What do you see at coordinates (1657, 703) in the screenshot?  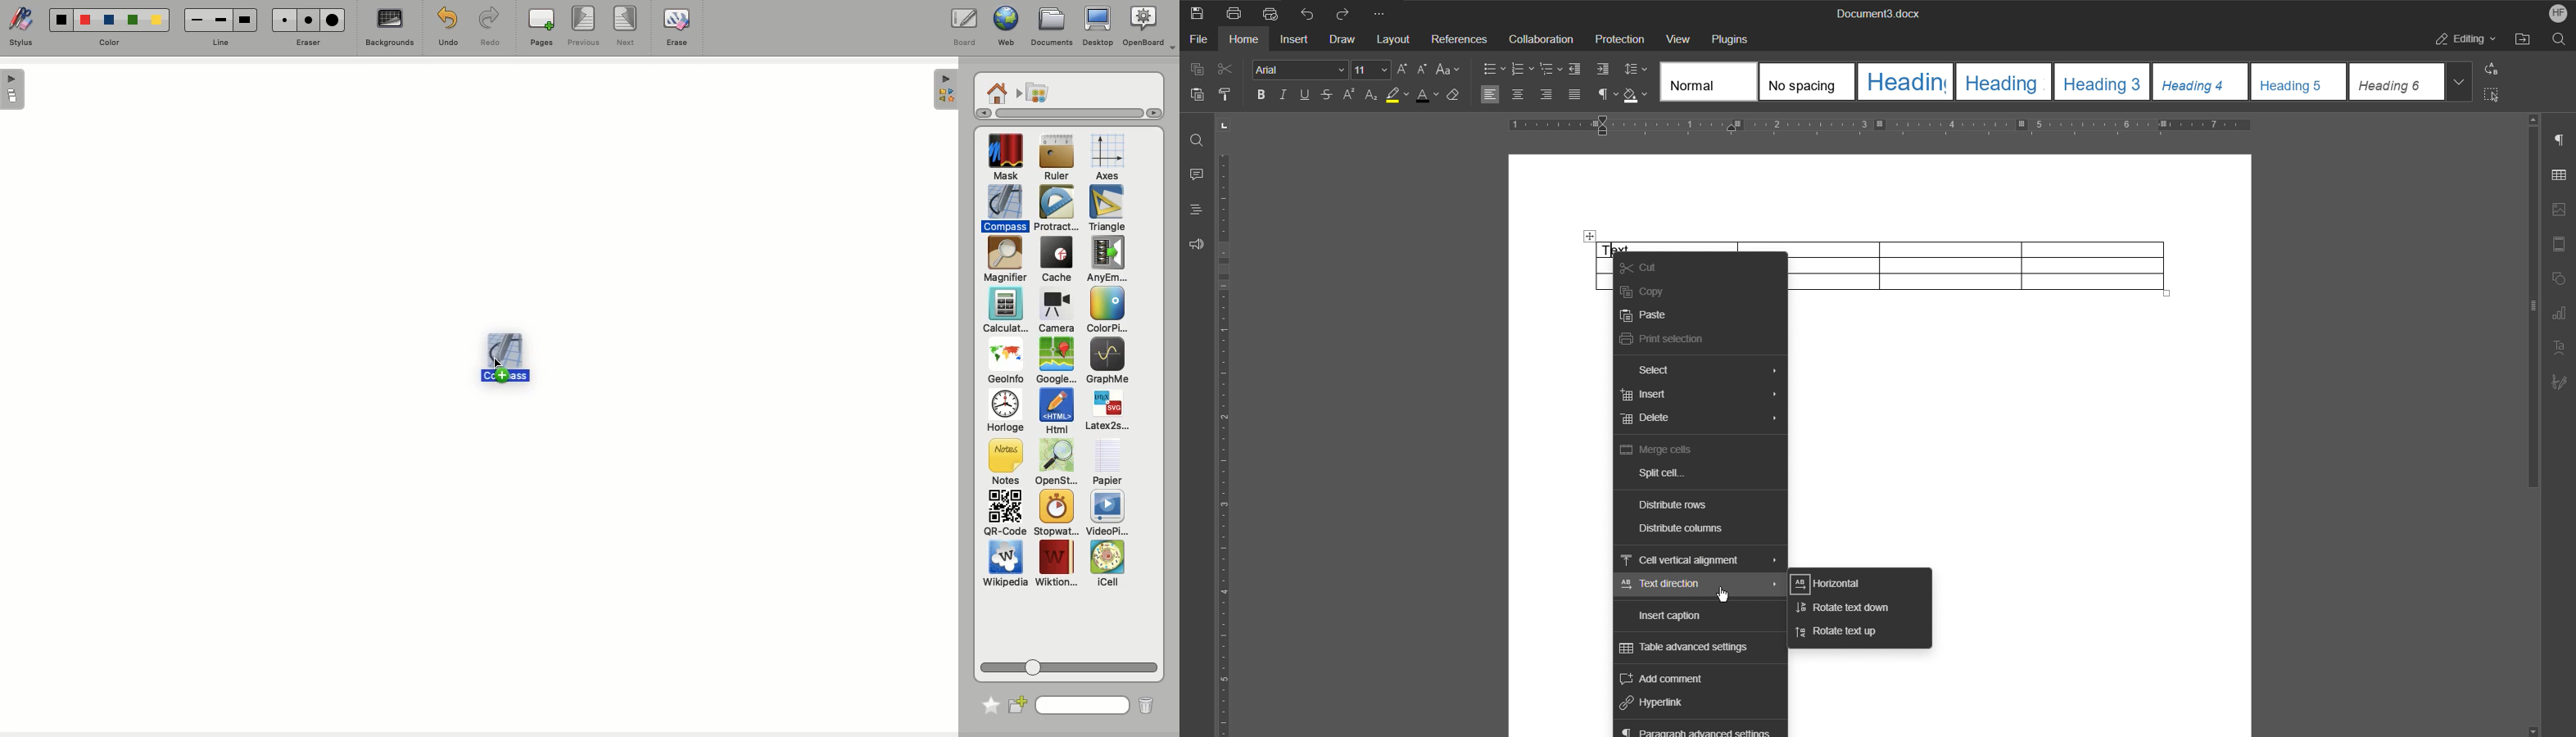 I see `Hyperlink` at bounding box center [1657, 703].